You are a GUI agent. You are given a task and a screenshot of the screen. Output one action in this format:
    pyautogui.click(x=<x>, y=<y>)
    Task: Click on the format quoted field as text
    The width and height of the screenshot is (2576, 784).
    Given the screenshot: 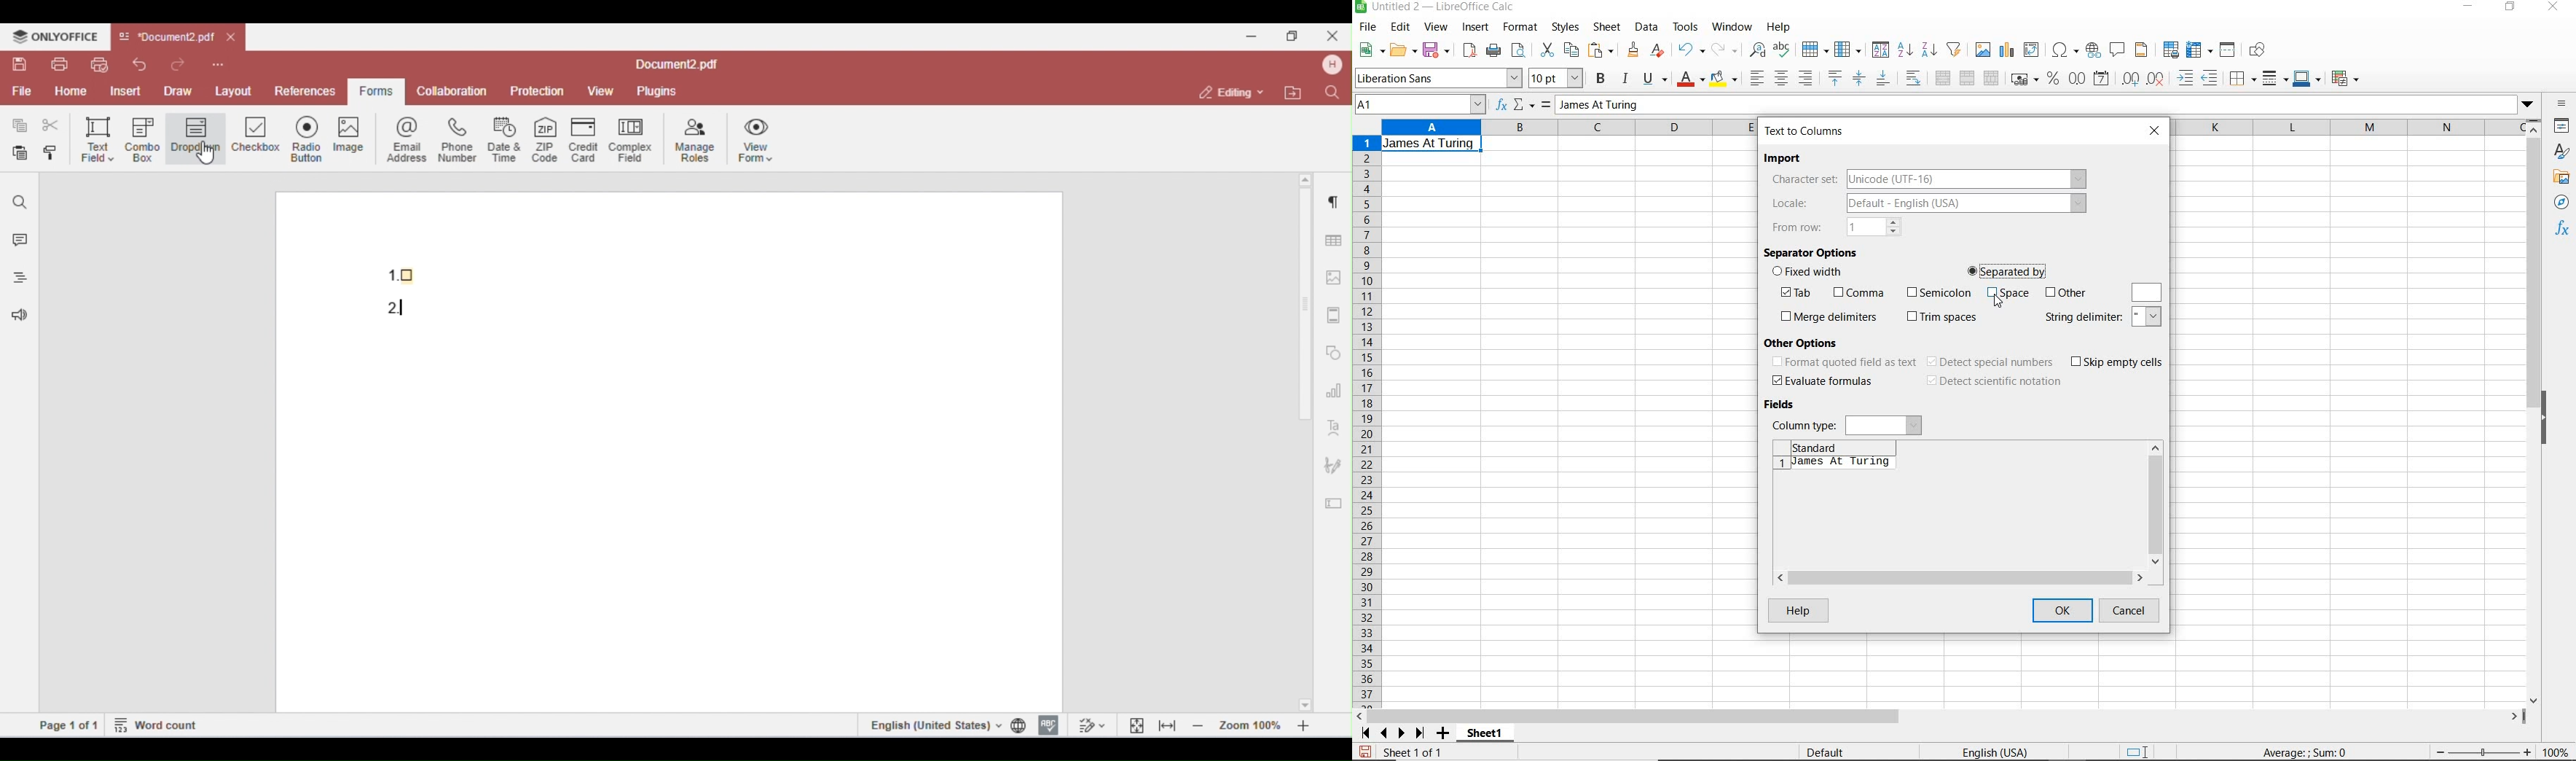 What is the action you would take?
    pyautogui.click(x=1843, y=363)
    